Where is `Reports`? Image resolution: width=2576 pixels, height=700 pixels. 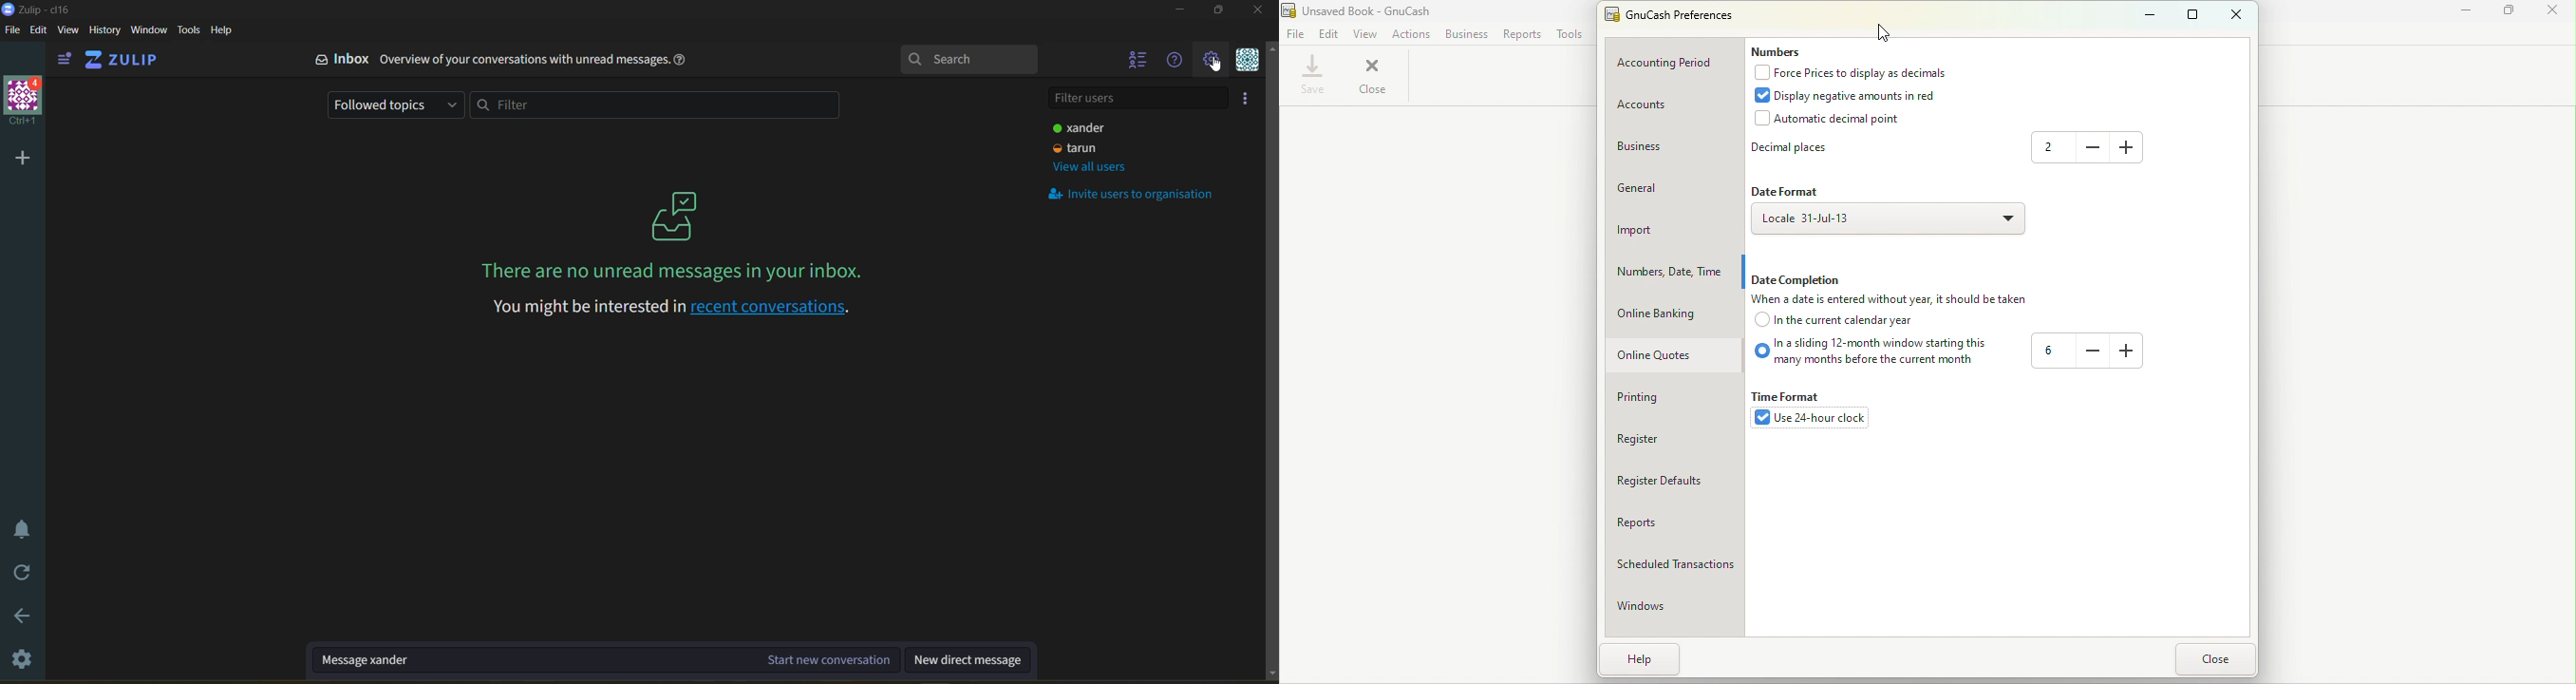
Reports is located at coordinates (1664, 518).